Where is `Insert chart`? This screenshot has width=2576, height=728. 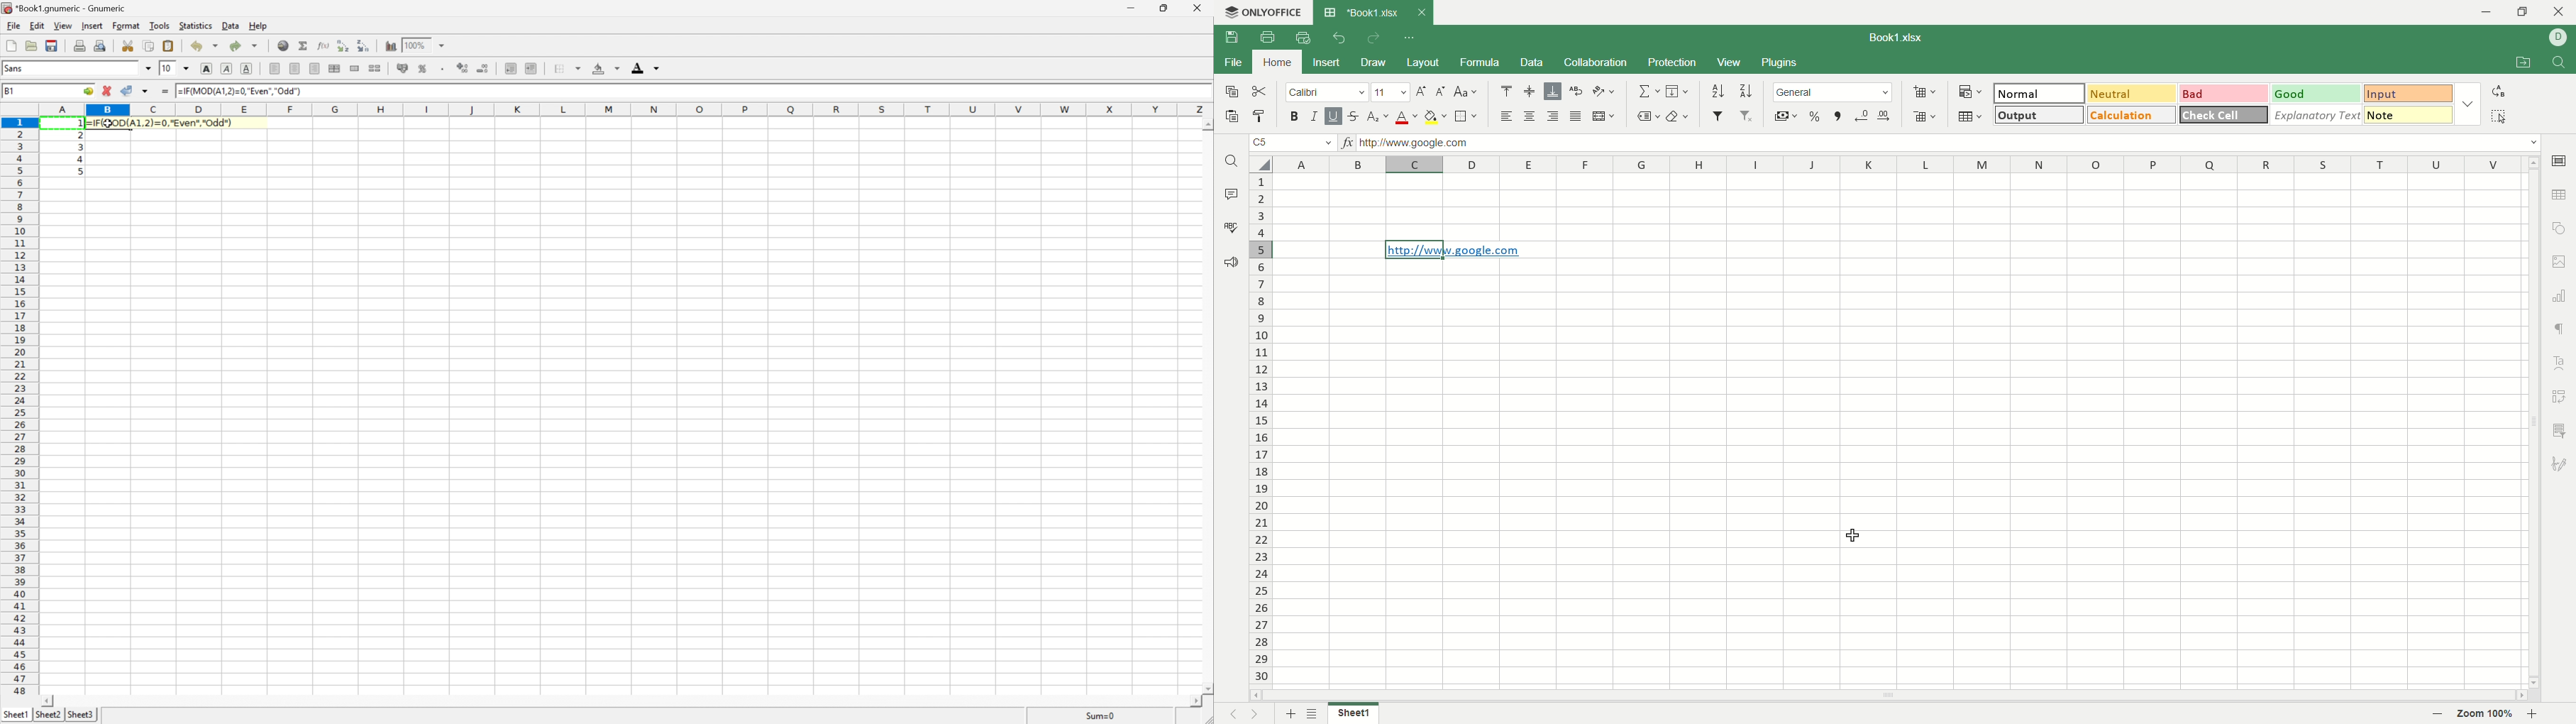 Insert chart is located at coordinates (391, 45).